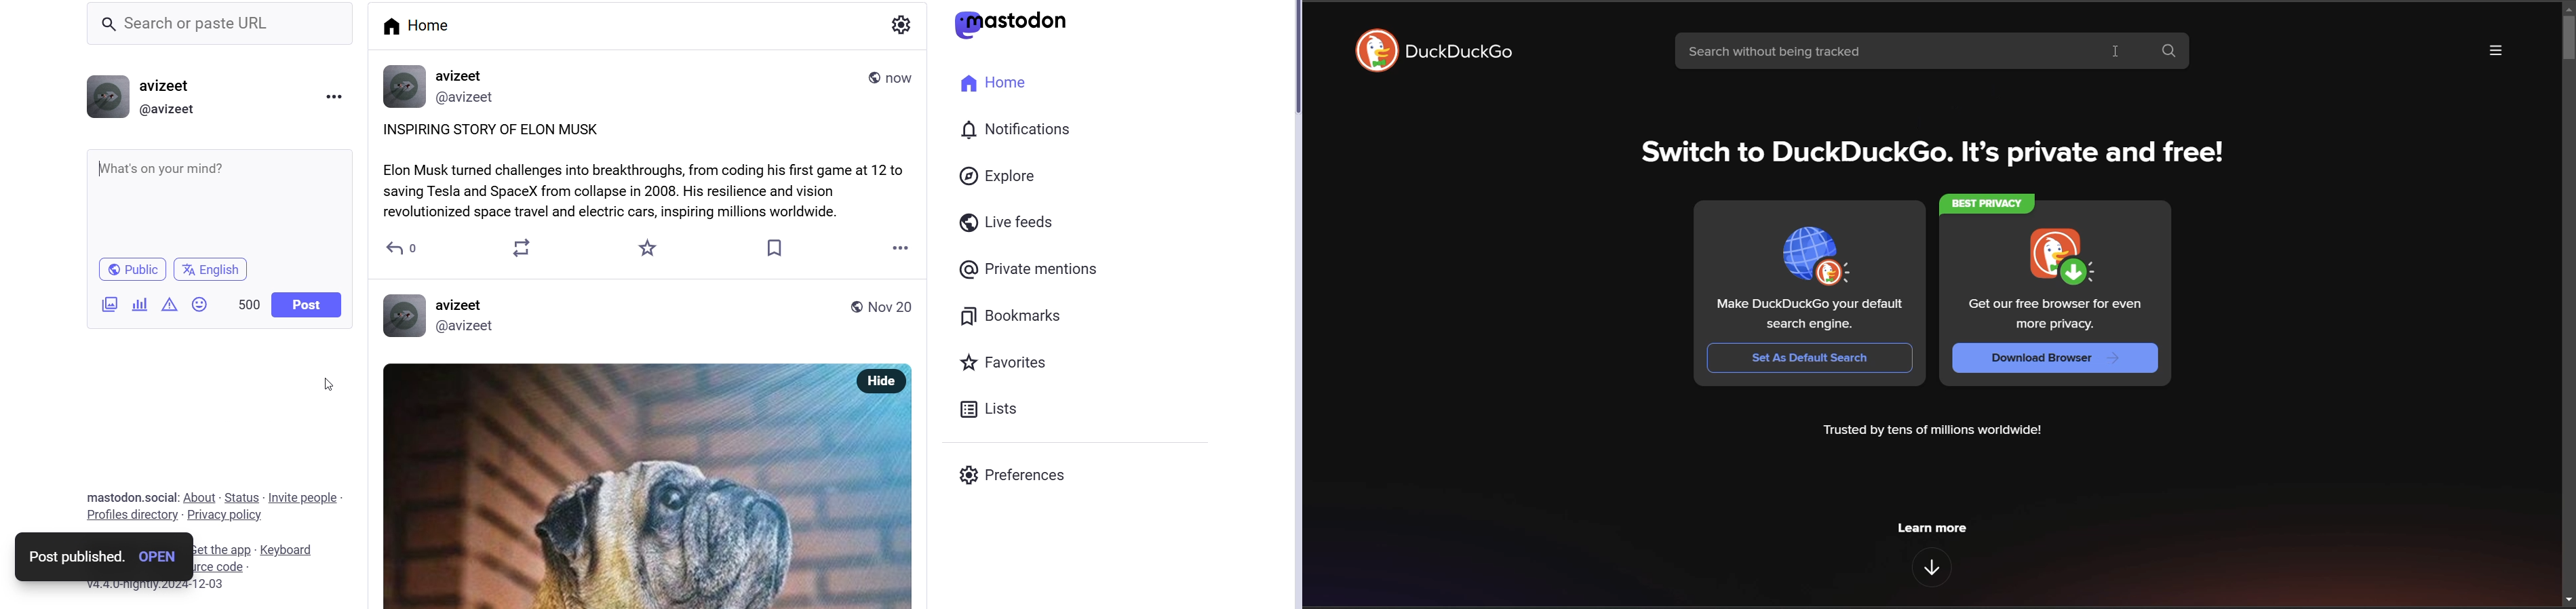 This screenshot has width=2576, height=616. I want to click on scroll bar, so click(1293, 74).